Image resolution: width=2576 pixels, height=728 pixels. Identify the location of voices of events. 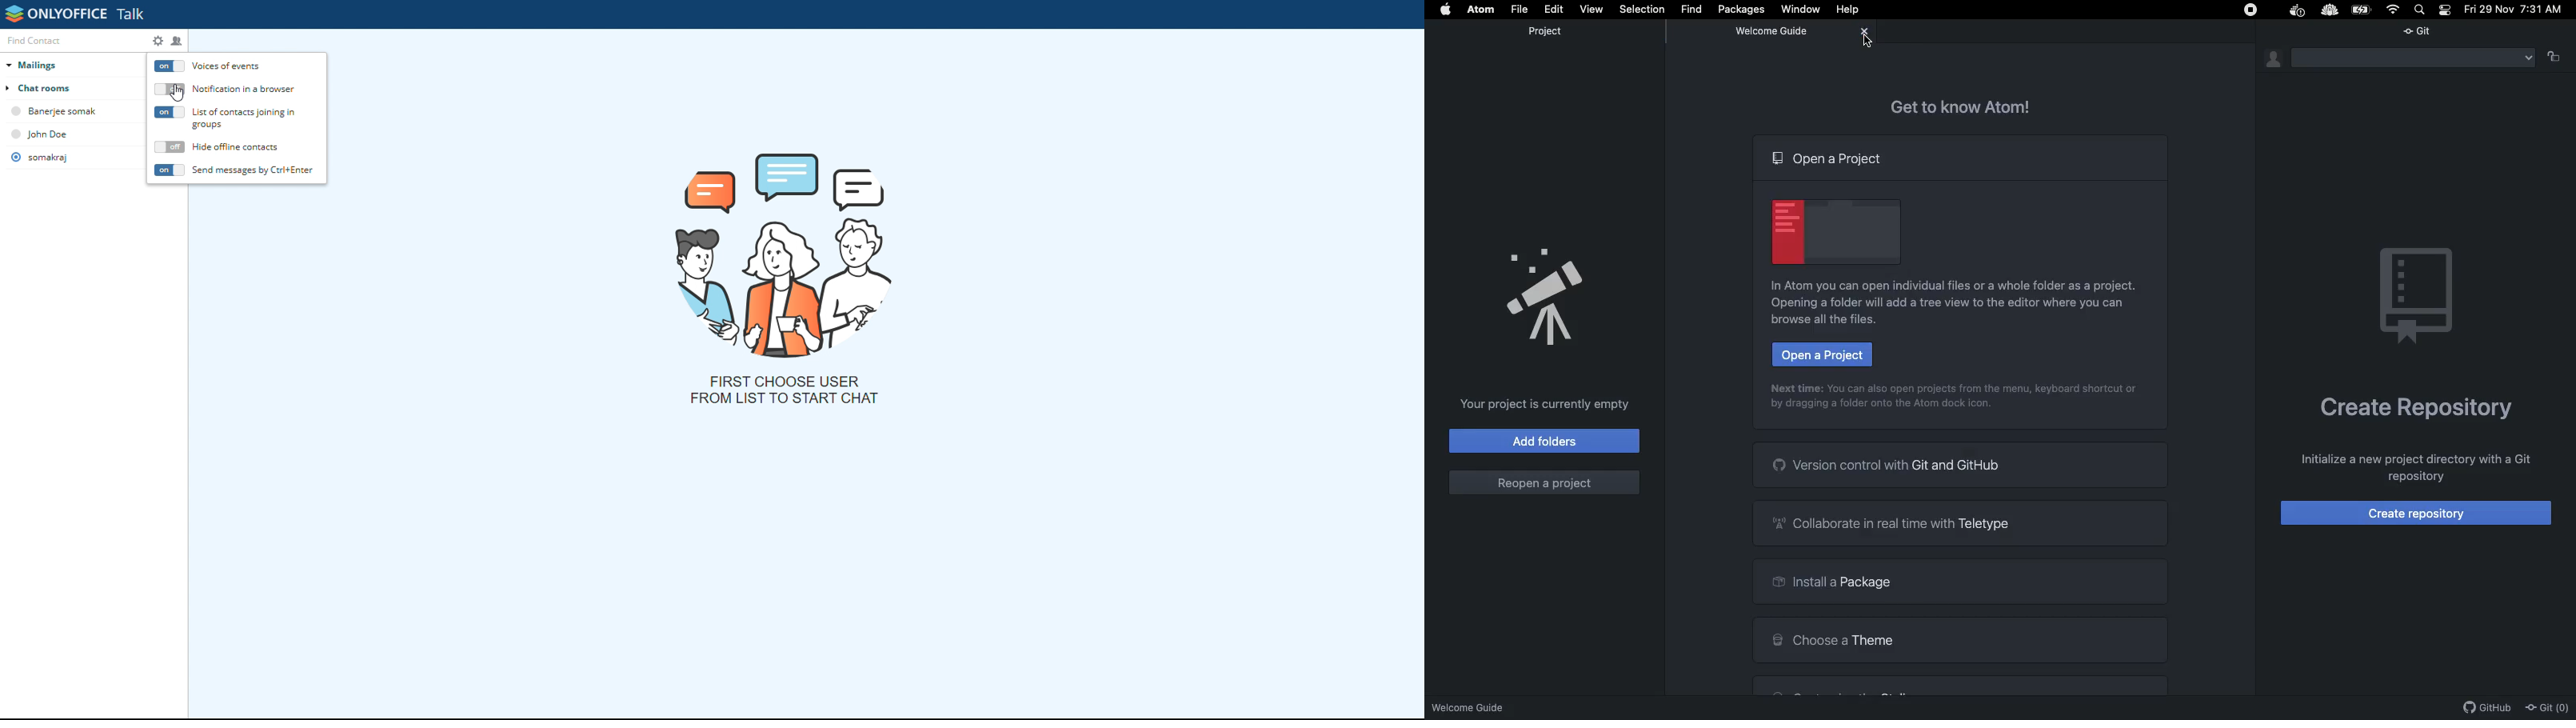
(237, 65).